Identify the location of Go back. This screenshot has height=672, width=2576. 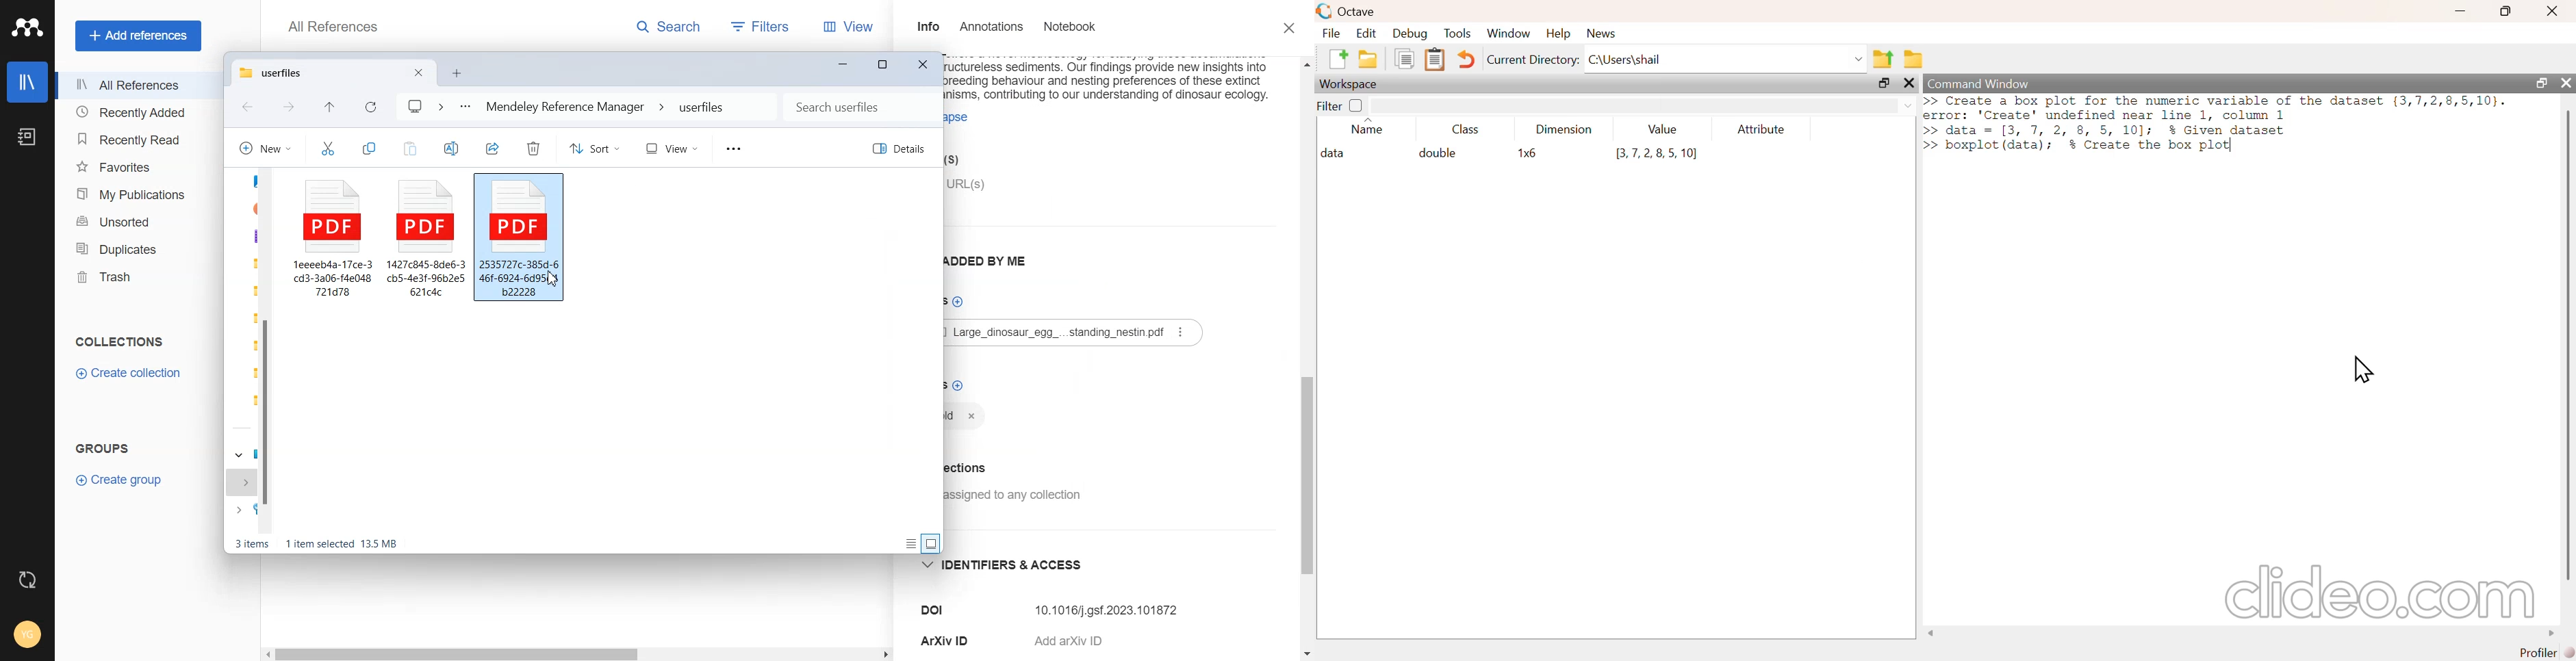
(249, 106).